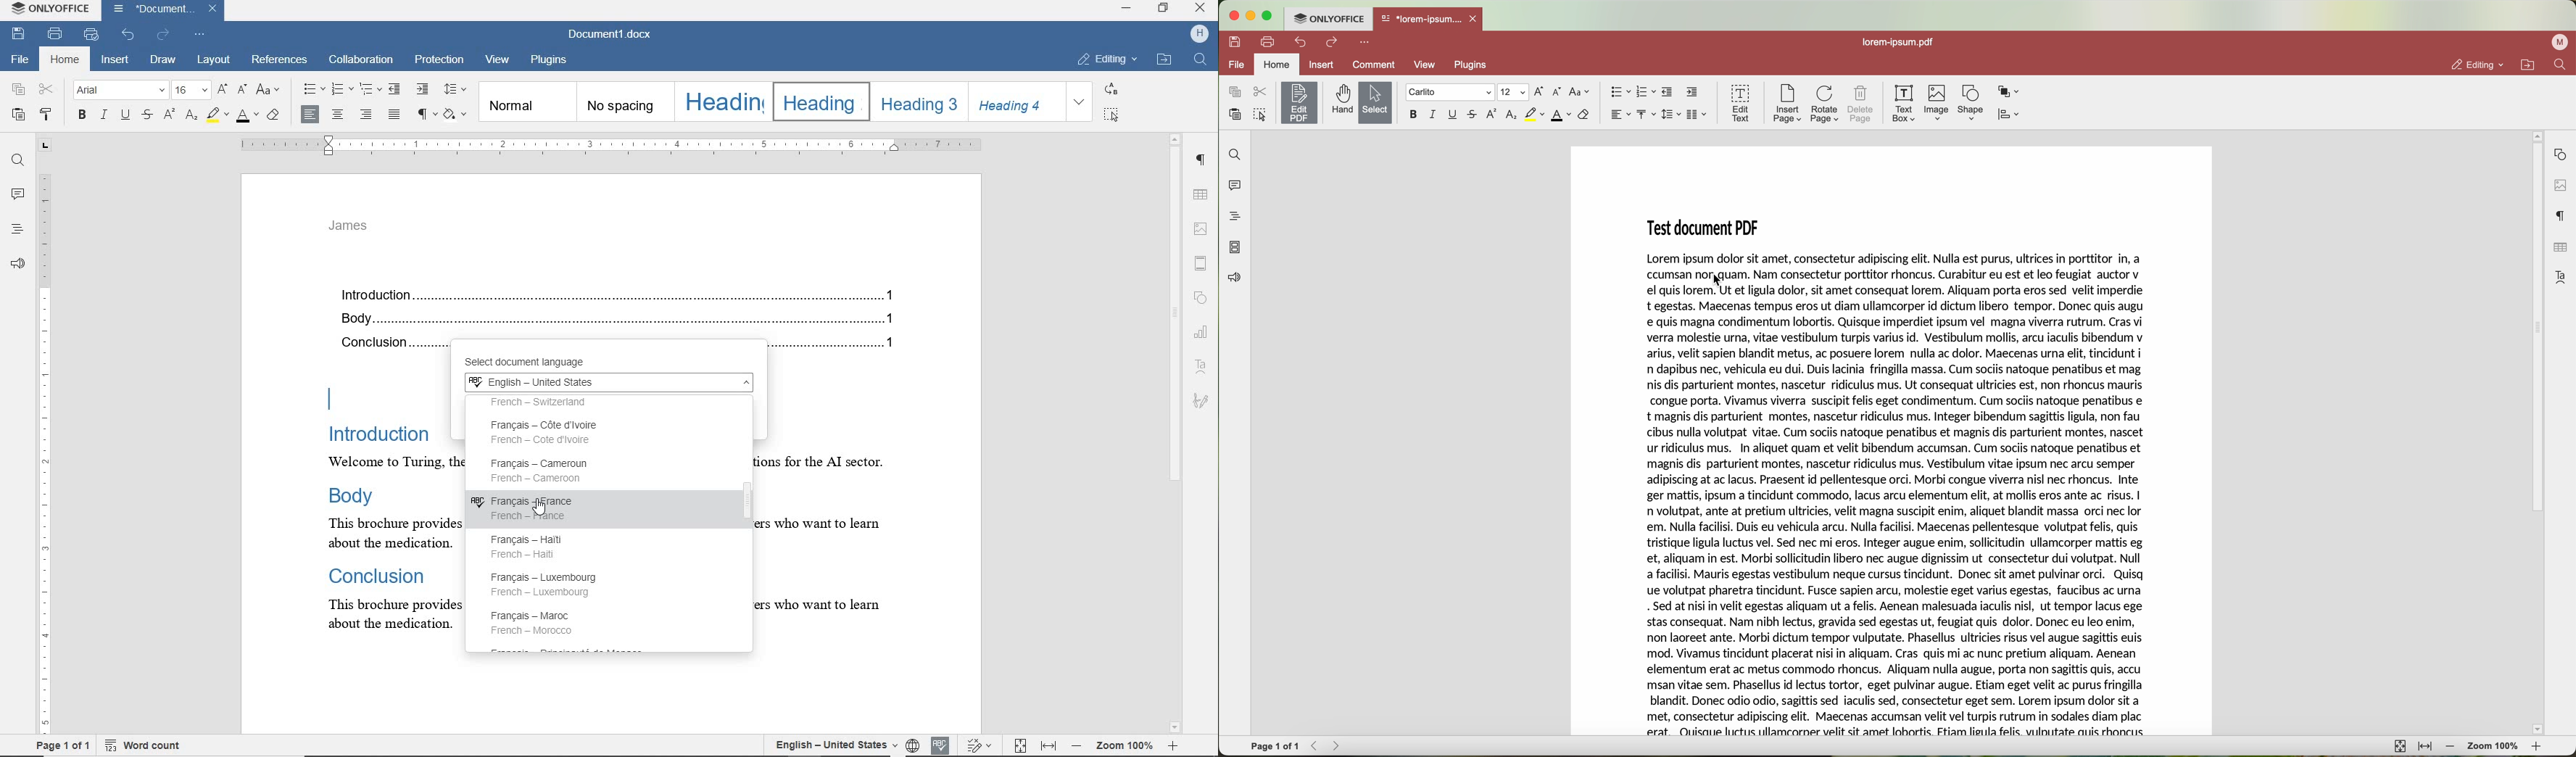  Describe the element at coordinates (47, 90) in the screenshot. I see `cut` at that location.